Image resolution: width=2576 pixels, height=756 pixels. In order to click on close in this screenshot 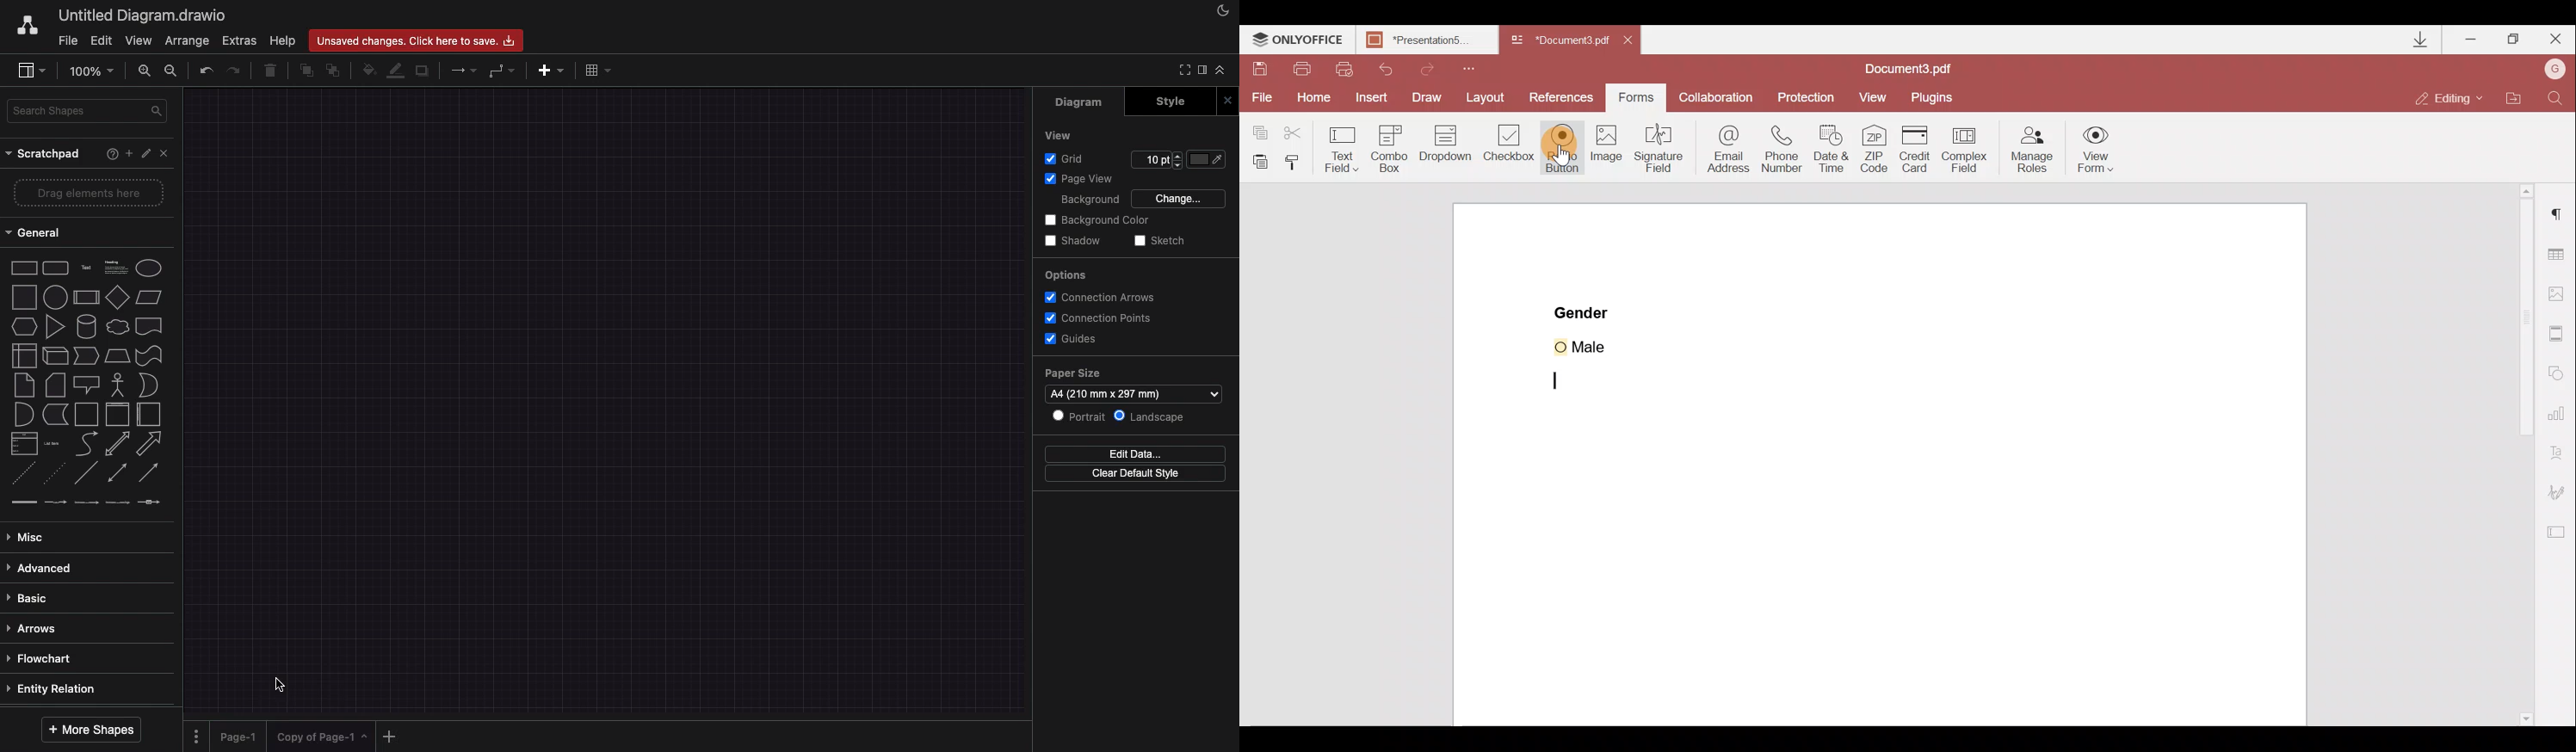, I will do `click(1228, 100)`.